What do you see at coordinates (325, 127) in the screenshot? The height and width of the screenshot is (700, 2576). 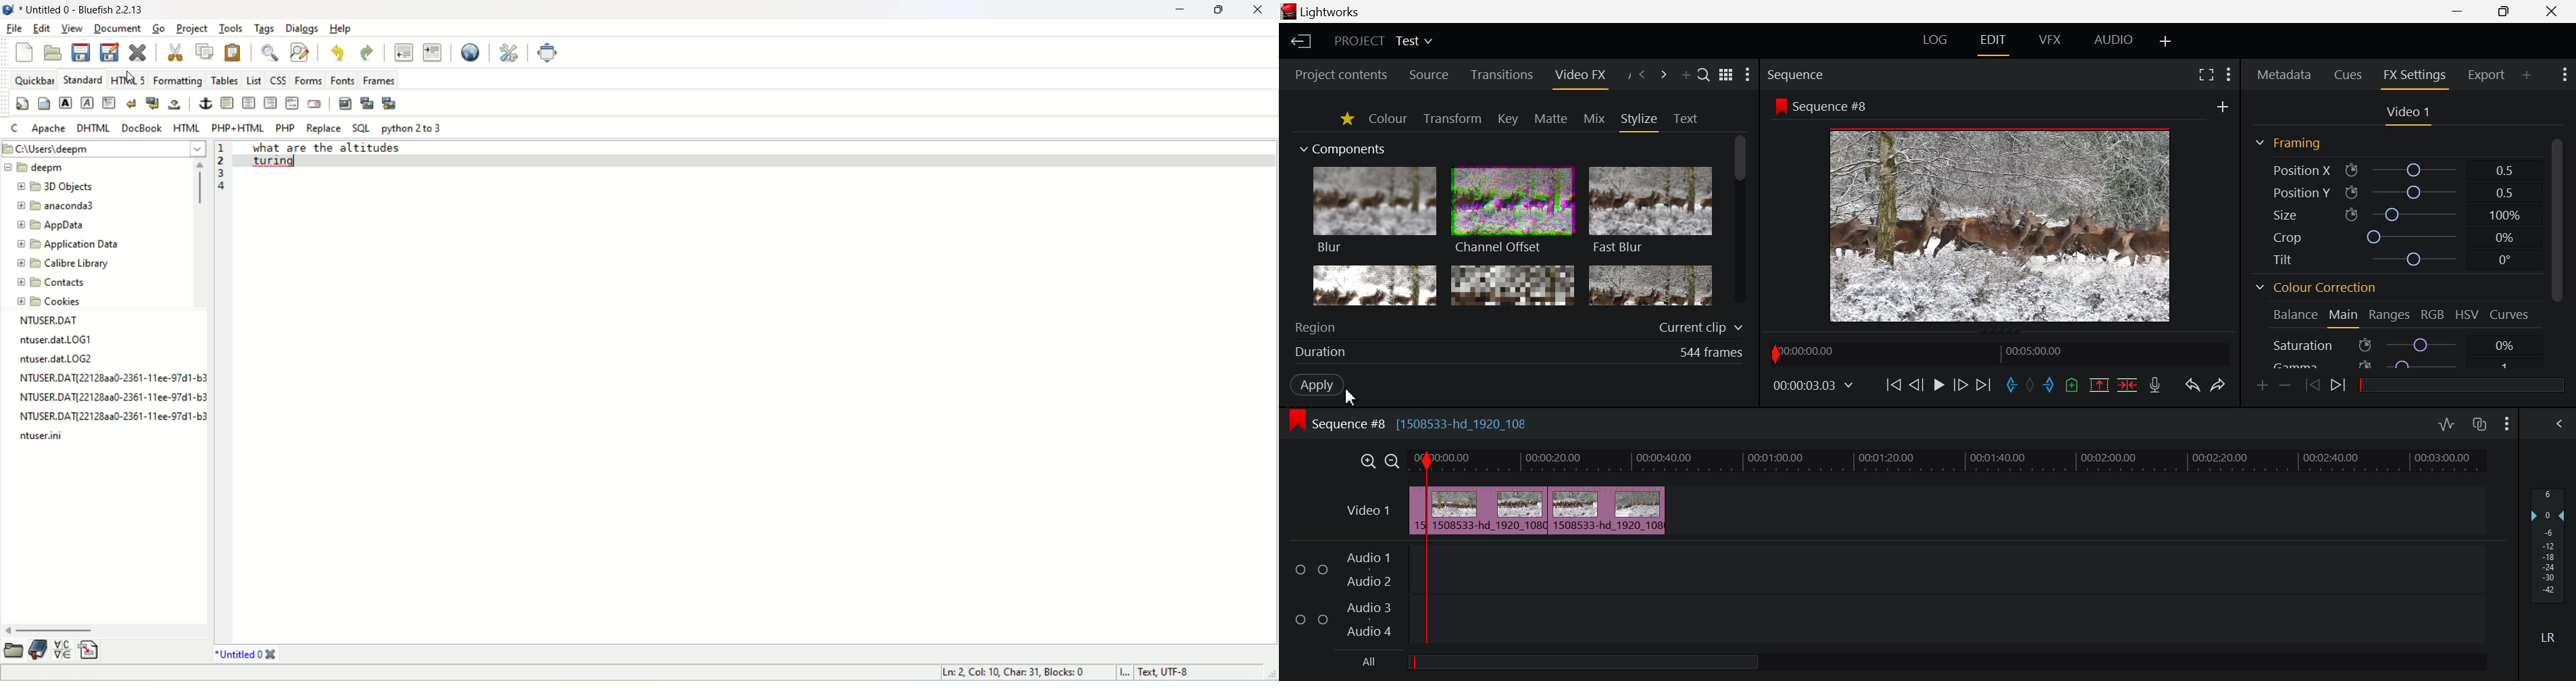 I see `REPLACE` at bounding box center [325, 127].